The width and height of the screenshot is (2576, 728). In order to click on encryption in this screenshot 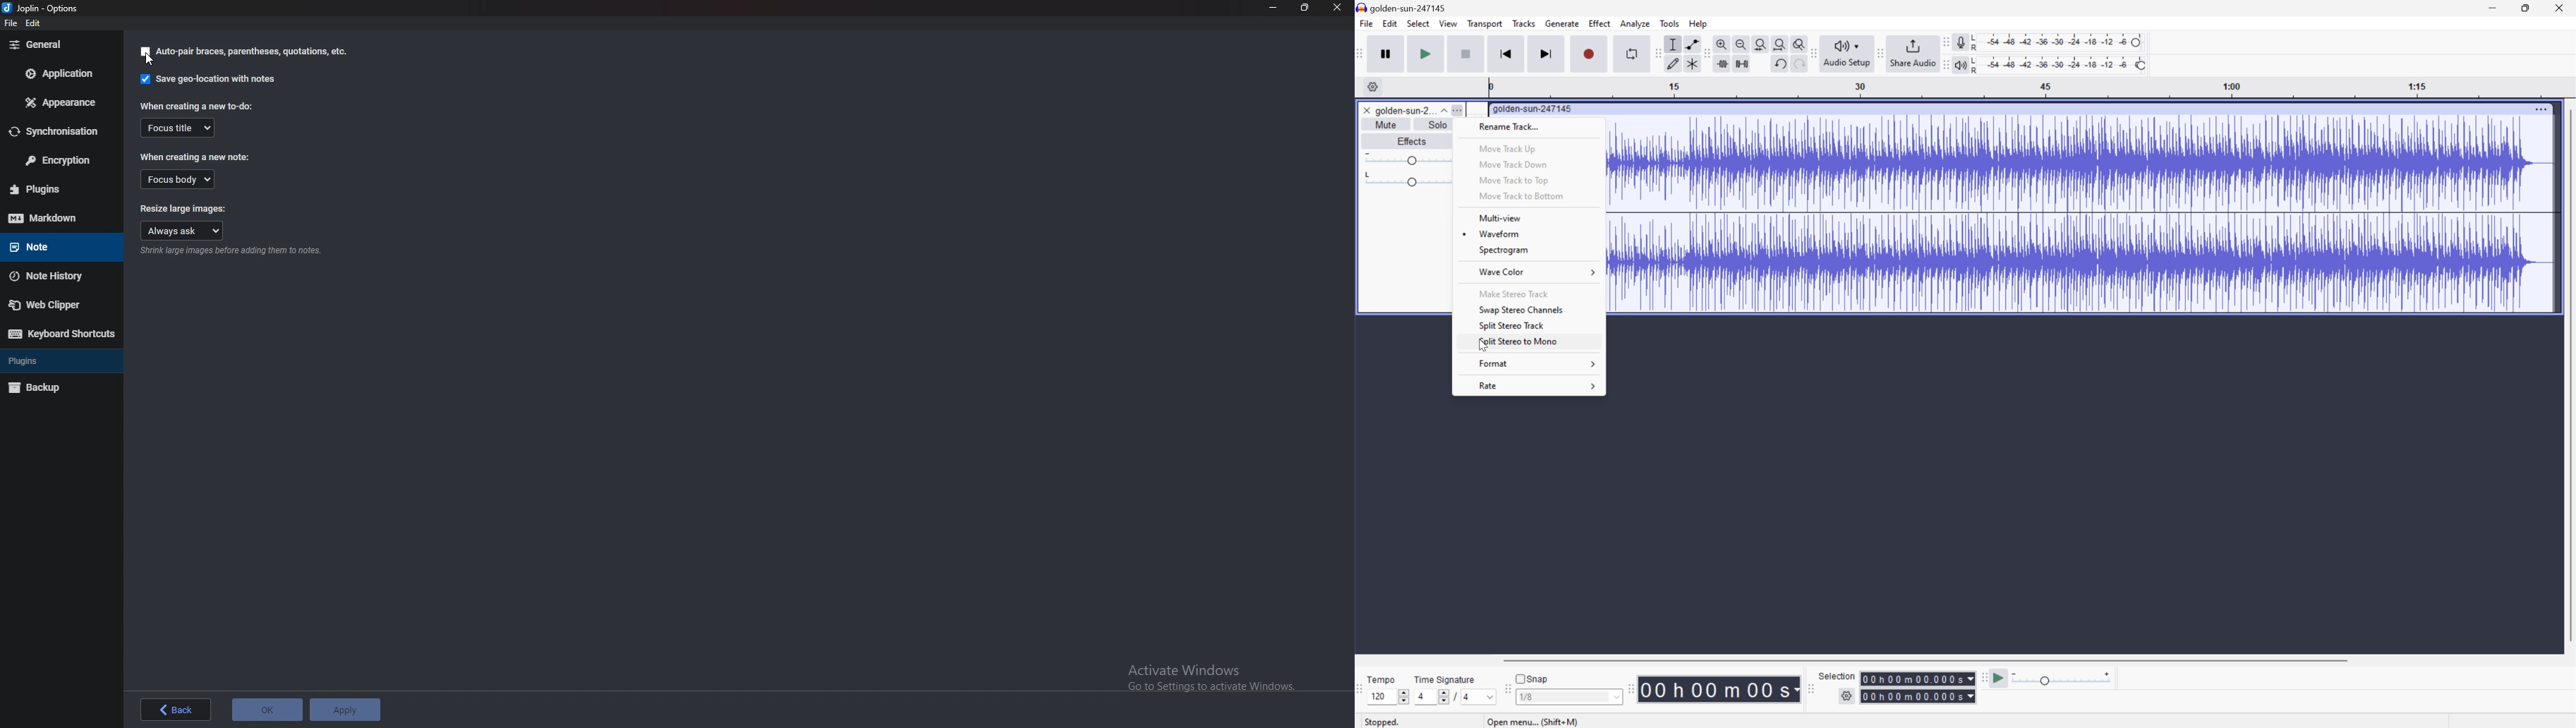, I will do `click(62, 161)`.